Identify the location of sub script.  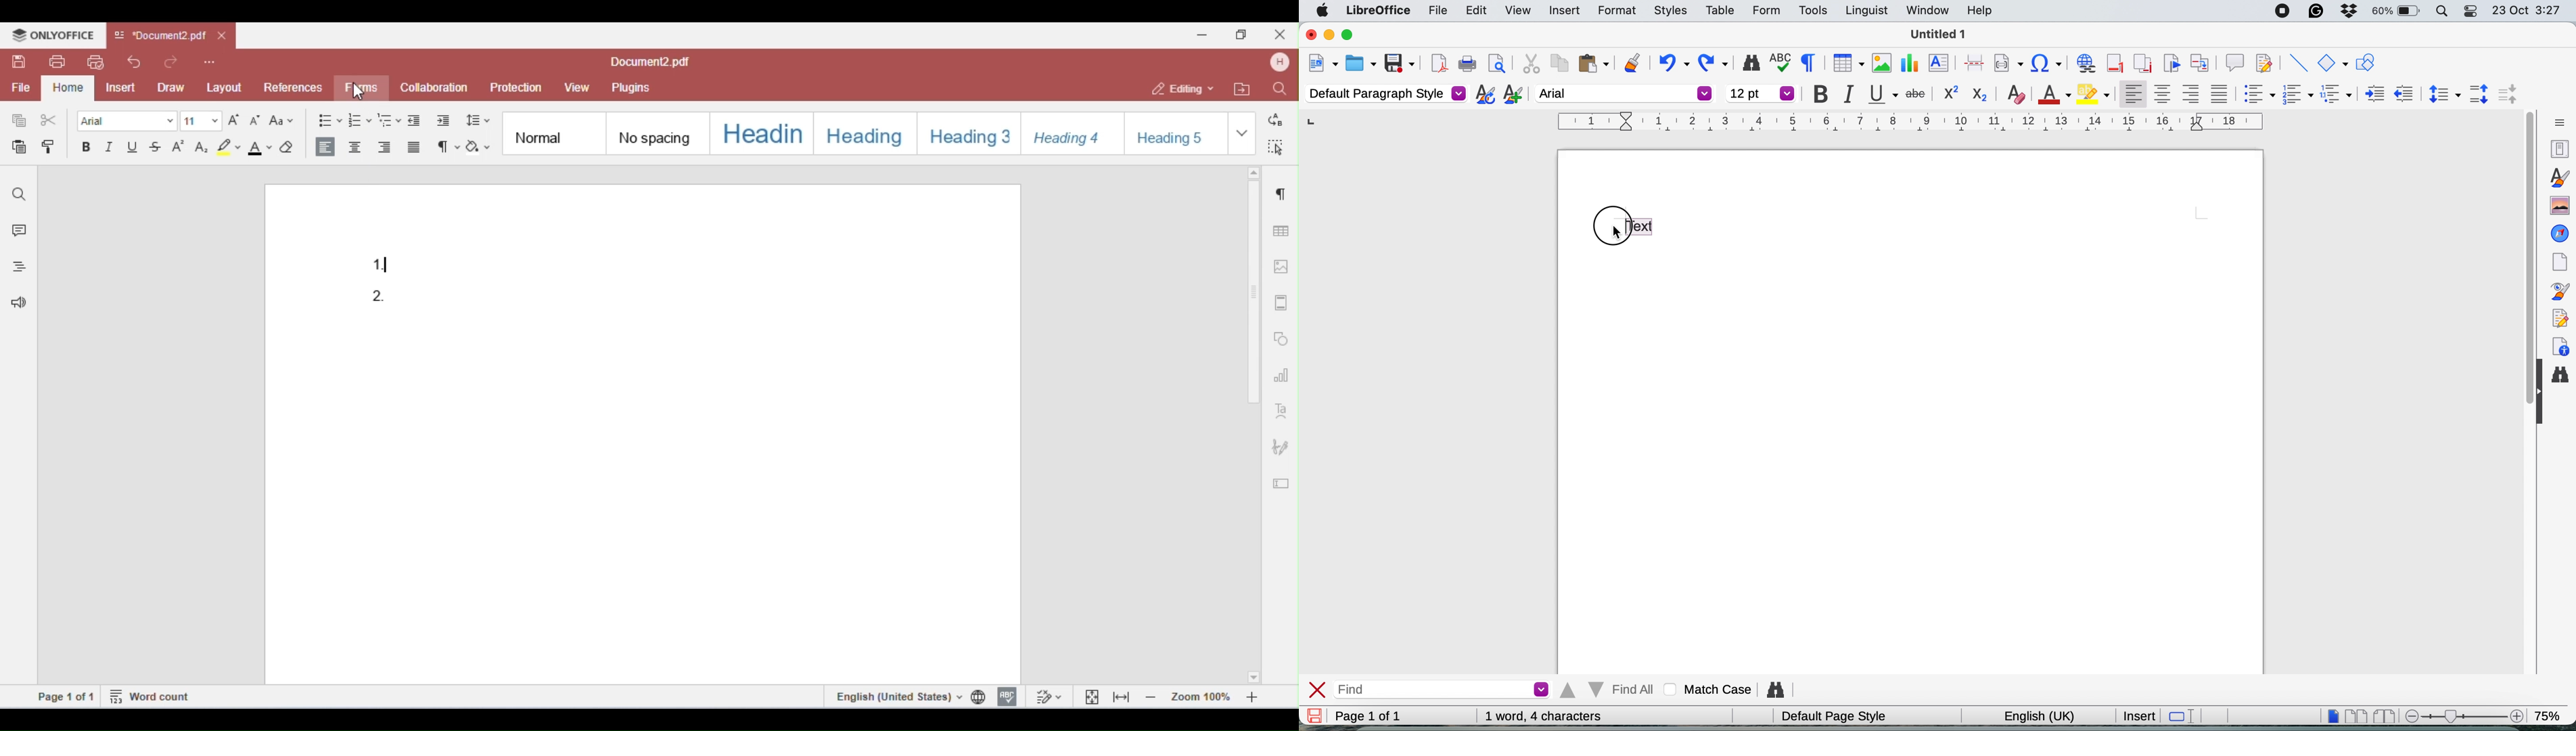
(1981, 93).